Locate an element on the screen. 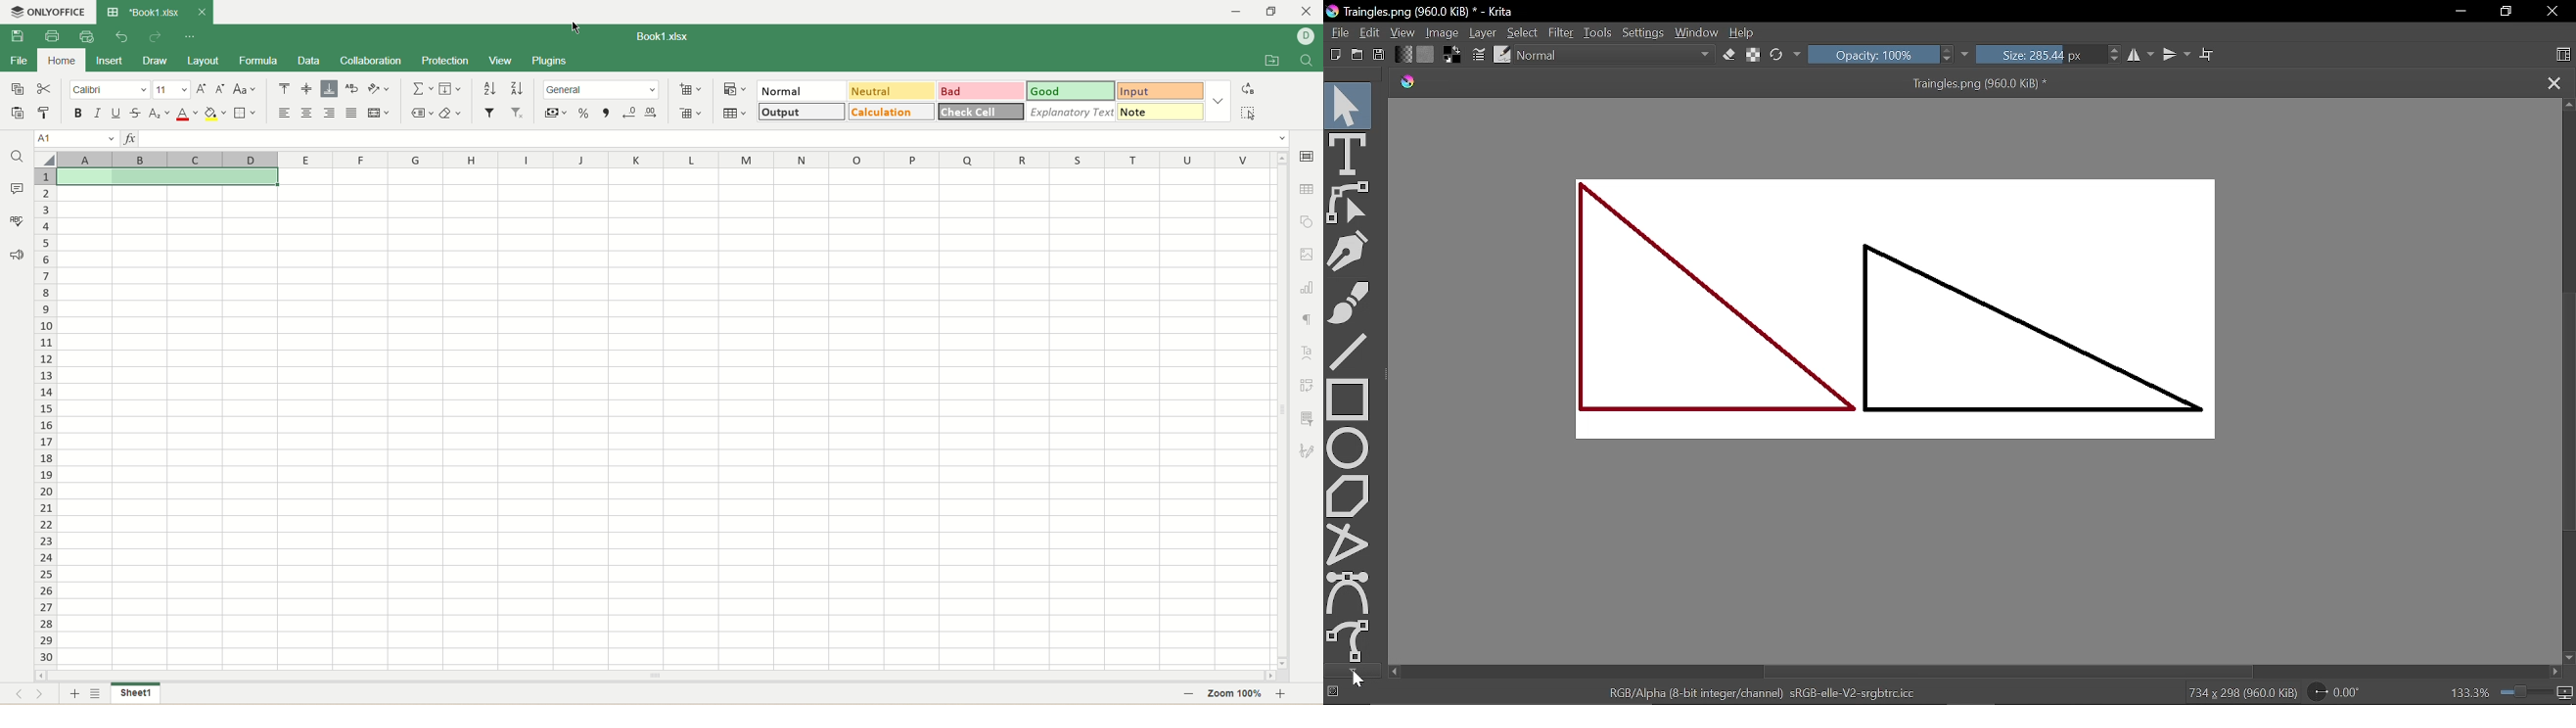 The height and width of the screenshot is (728, 2576). sheet list is located at coordinates (97, 695).